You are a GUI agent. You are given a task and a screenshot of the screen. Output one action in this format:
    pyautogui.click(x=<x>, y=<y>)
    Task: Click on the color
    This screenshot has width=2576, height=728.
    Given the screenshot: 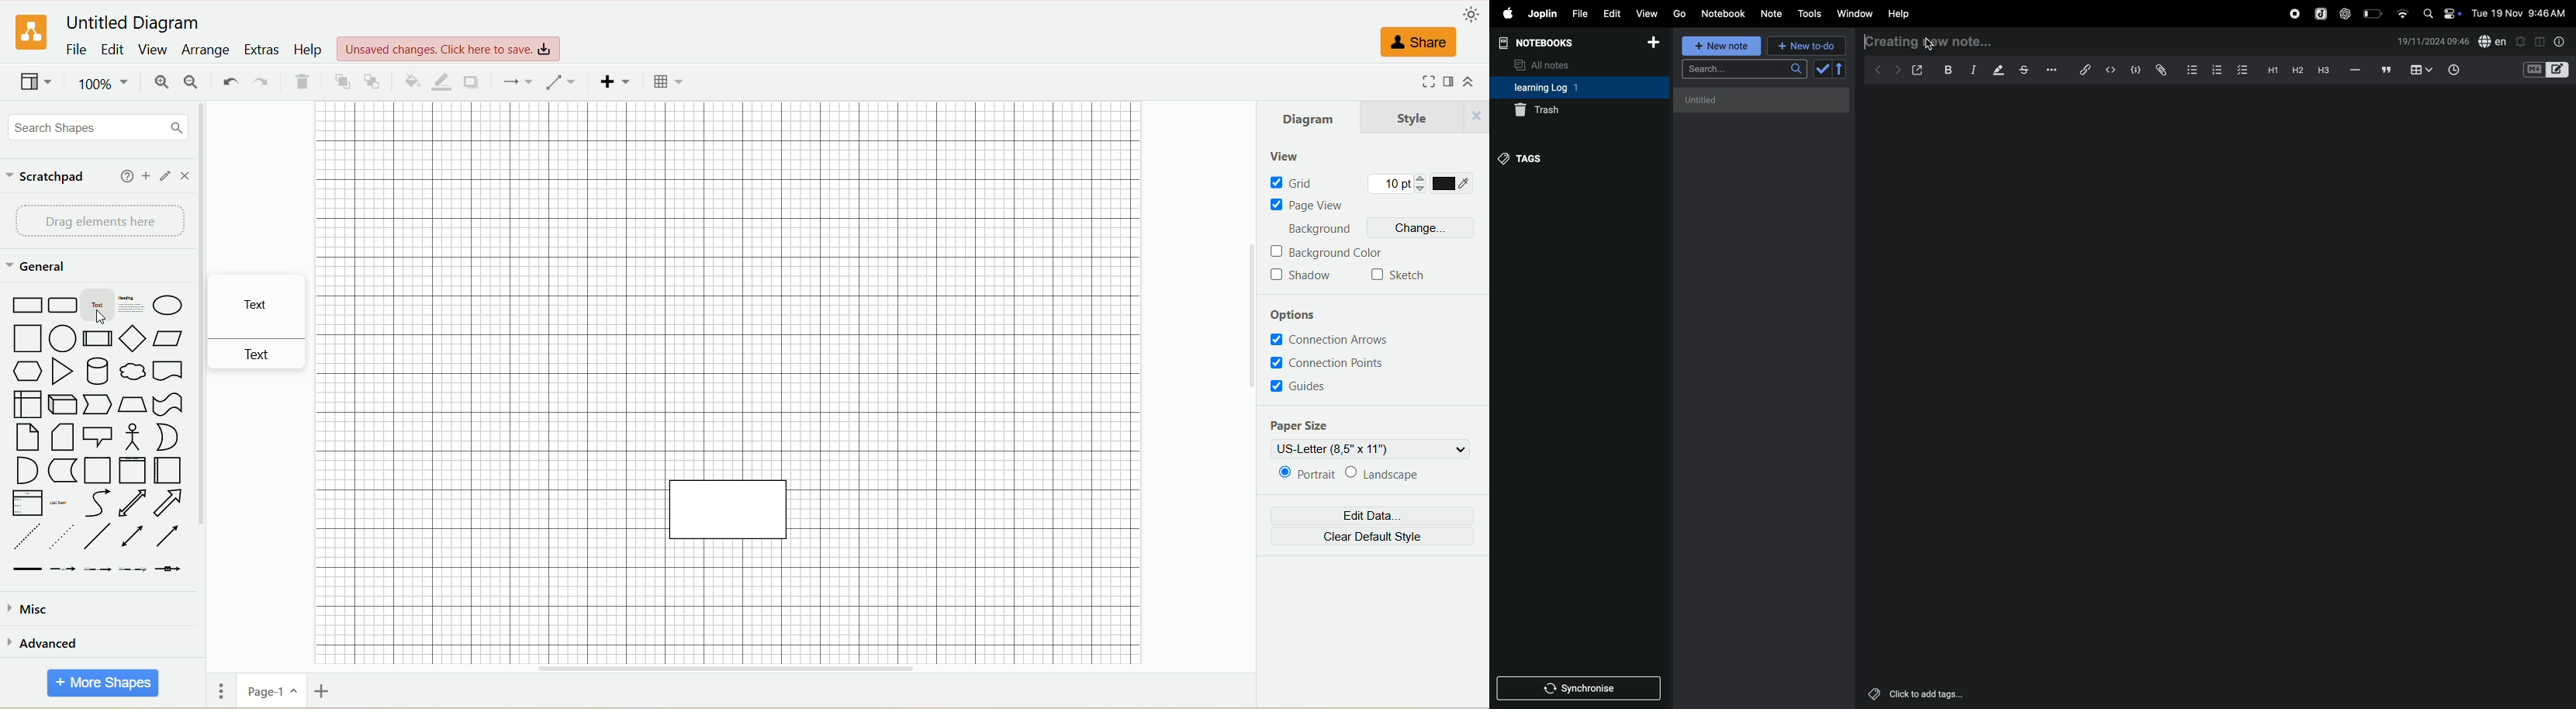 What is the action you would take?
    pyautogui.click(x=1454, y=182)
    